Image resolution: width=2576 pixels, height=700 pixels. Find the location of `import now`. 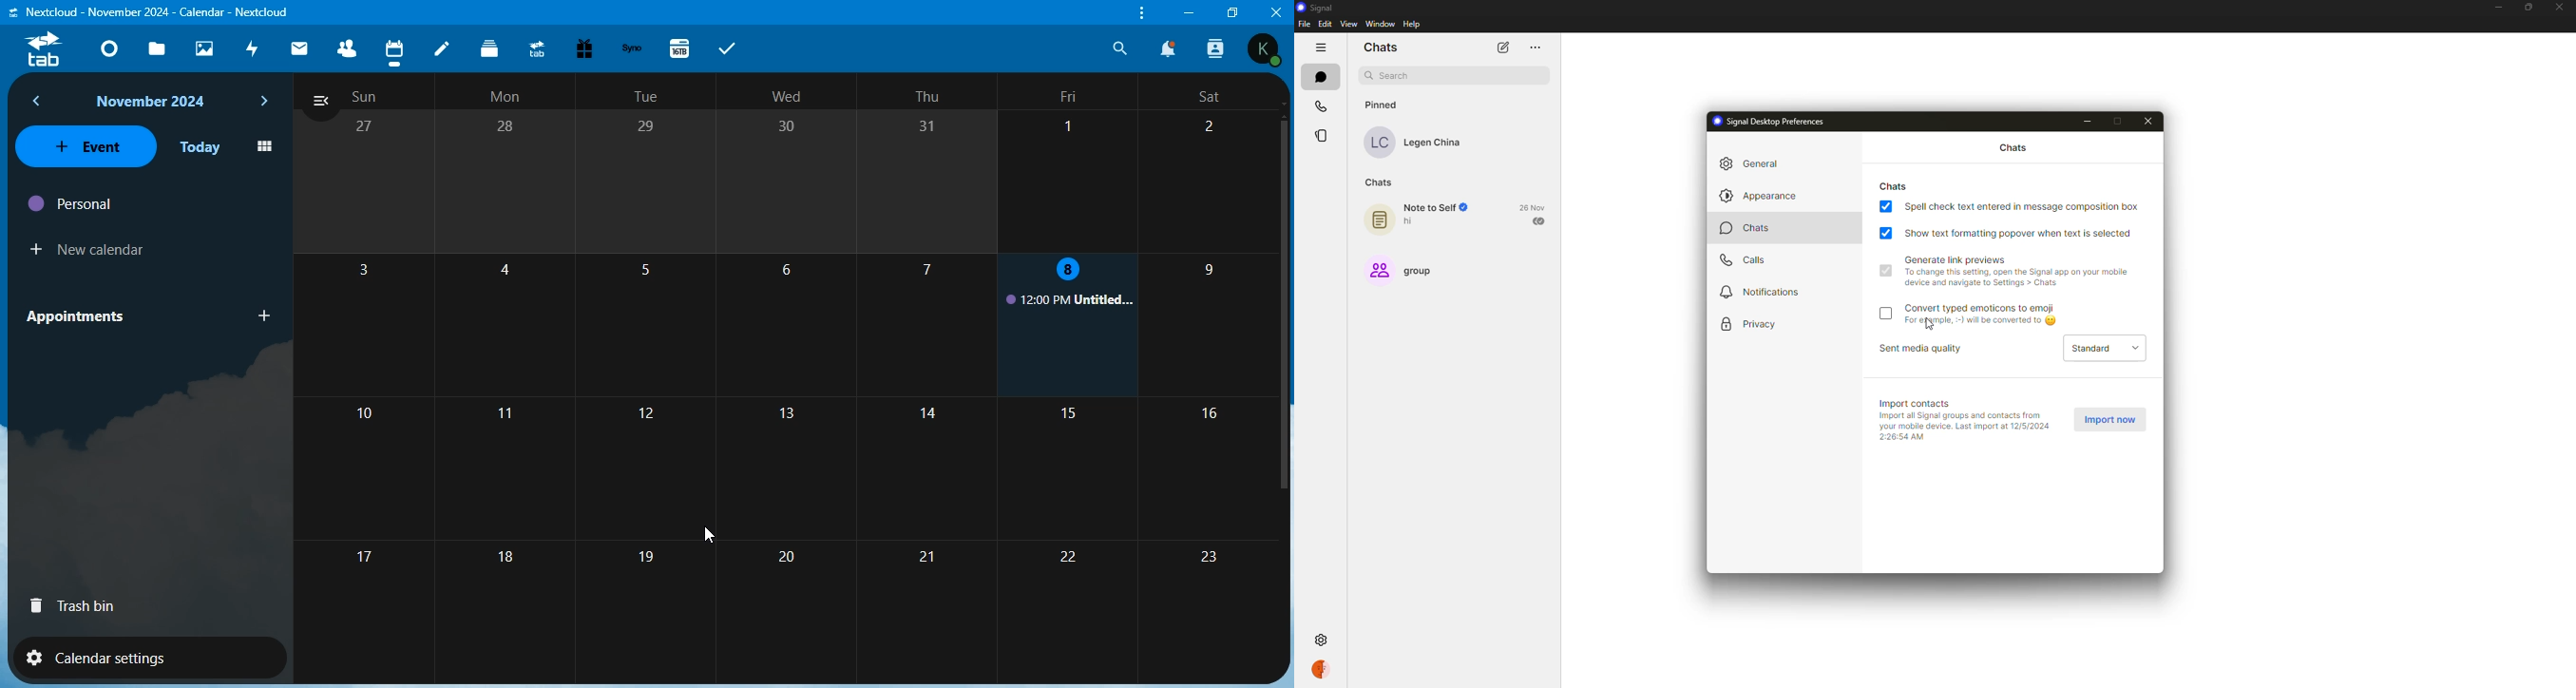

import now is located at coordinates (2113, 419).